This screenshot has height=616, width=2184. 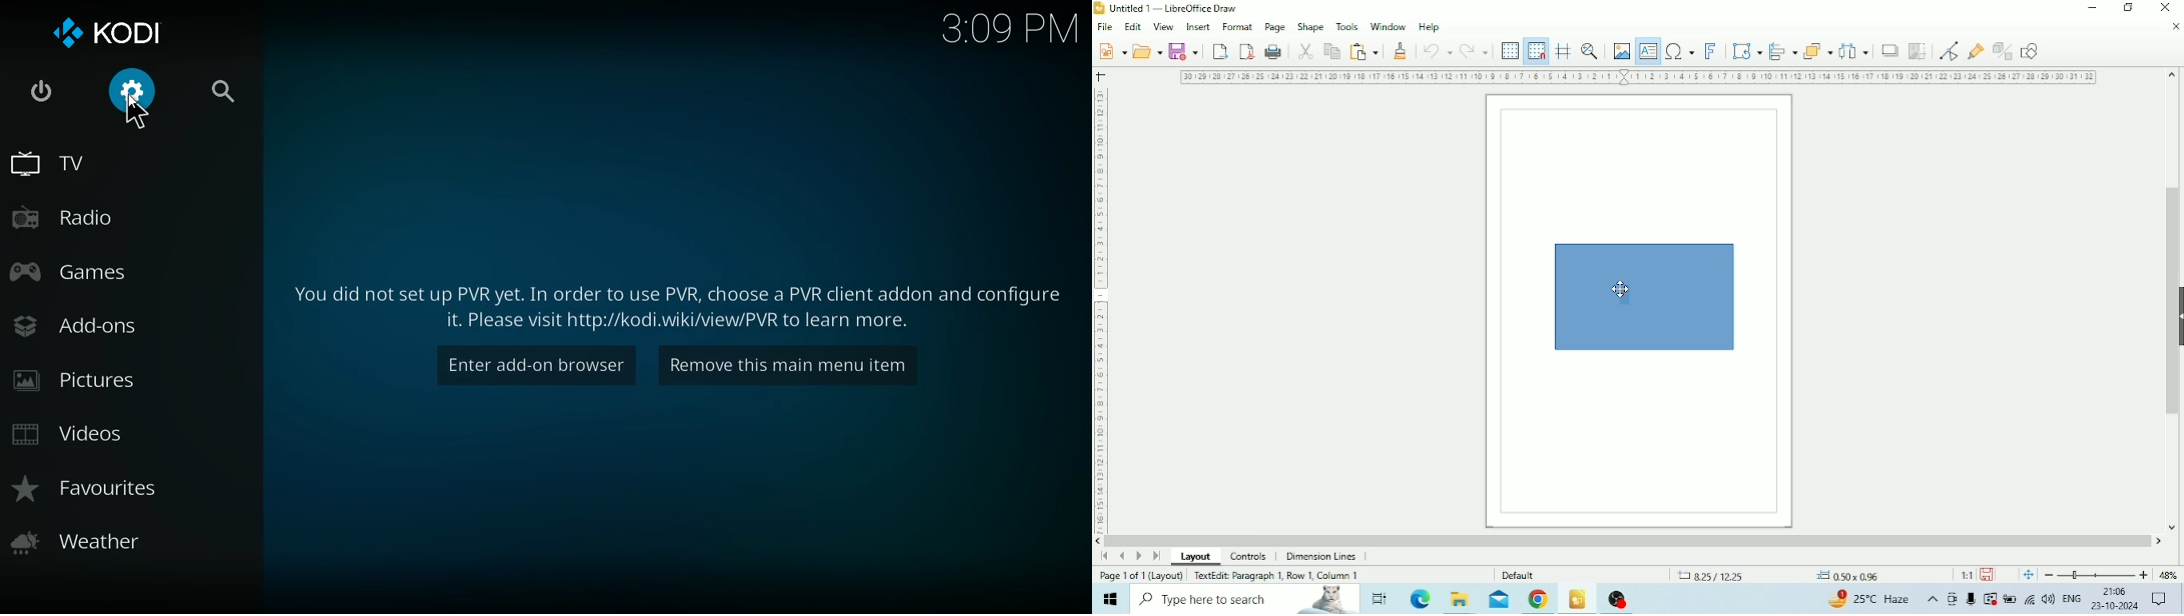 I want to click on Meet Now, so click(x=1952, y=599).